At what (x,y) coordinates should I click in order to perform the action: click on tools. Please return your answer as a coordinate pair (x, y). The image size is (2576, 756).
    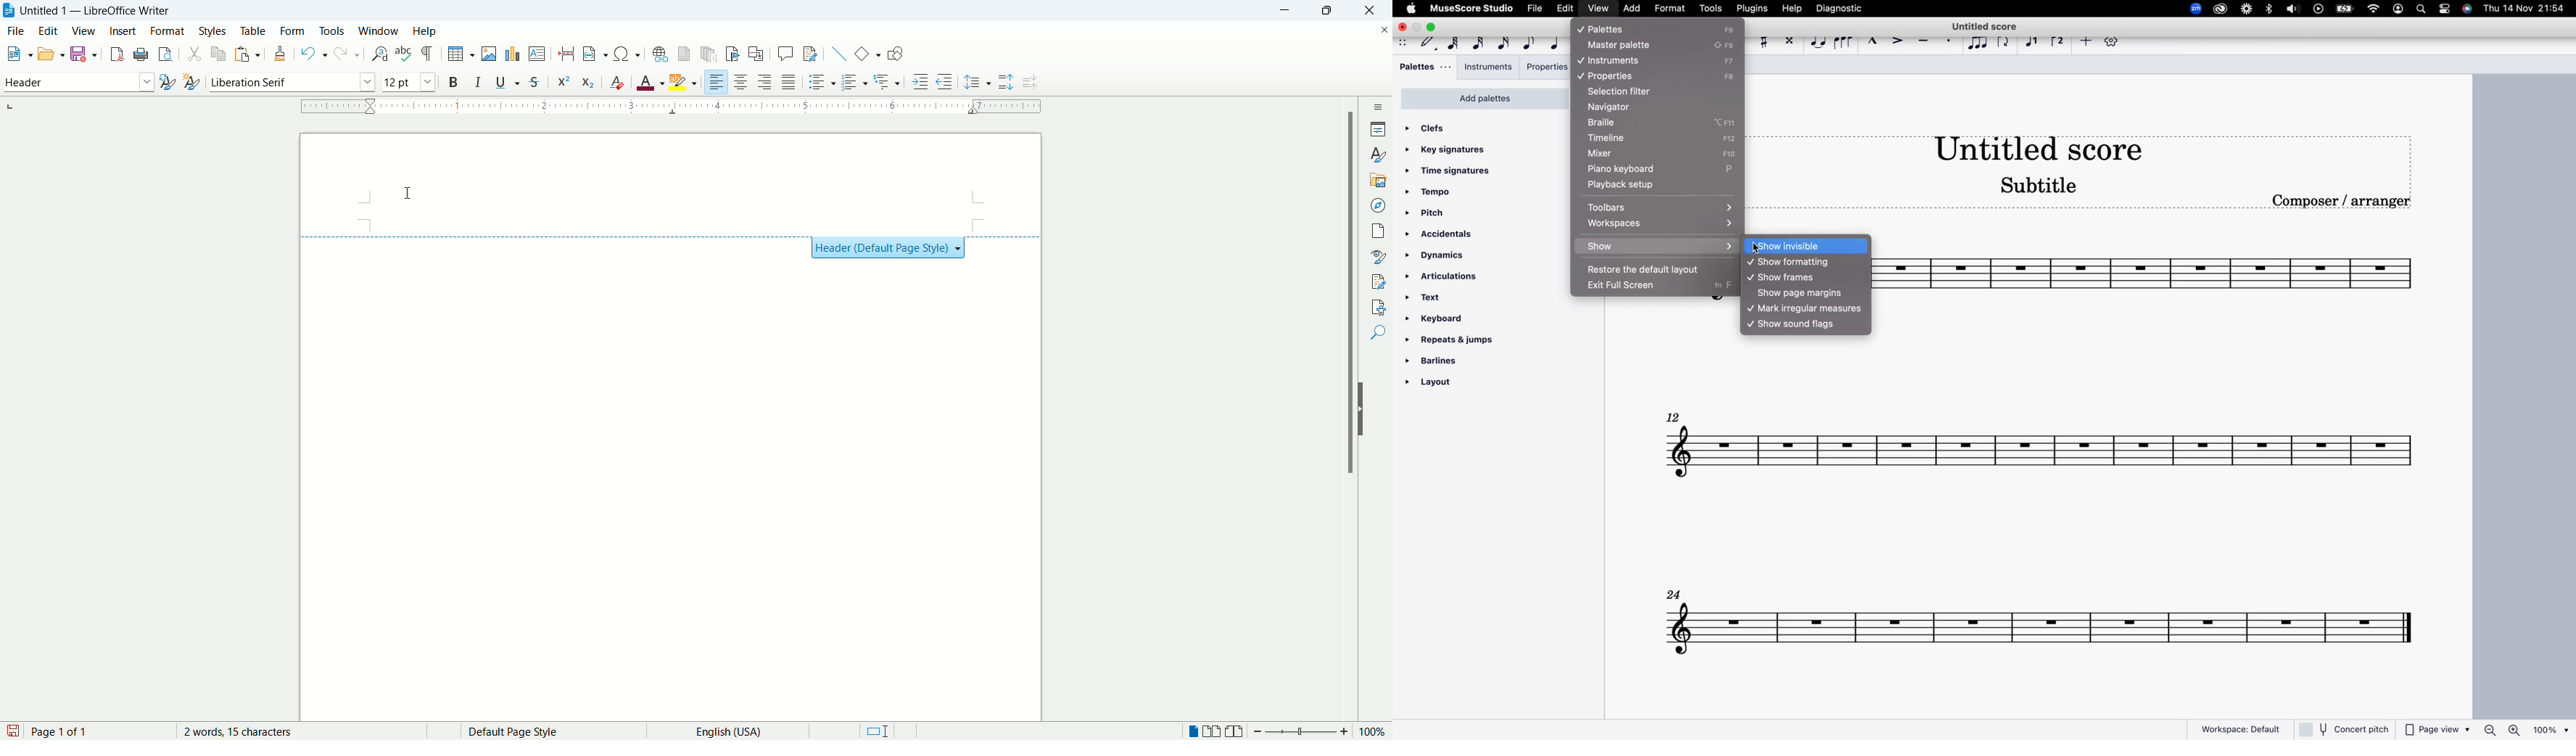
    Looking at the image, I should click on (333, 31).